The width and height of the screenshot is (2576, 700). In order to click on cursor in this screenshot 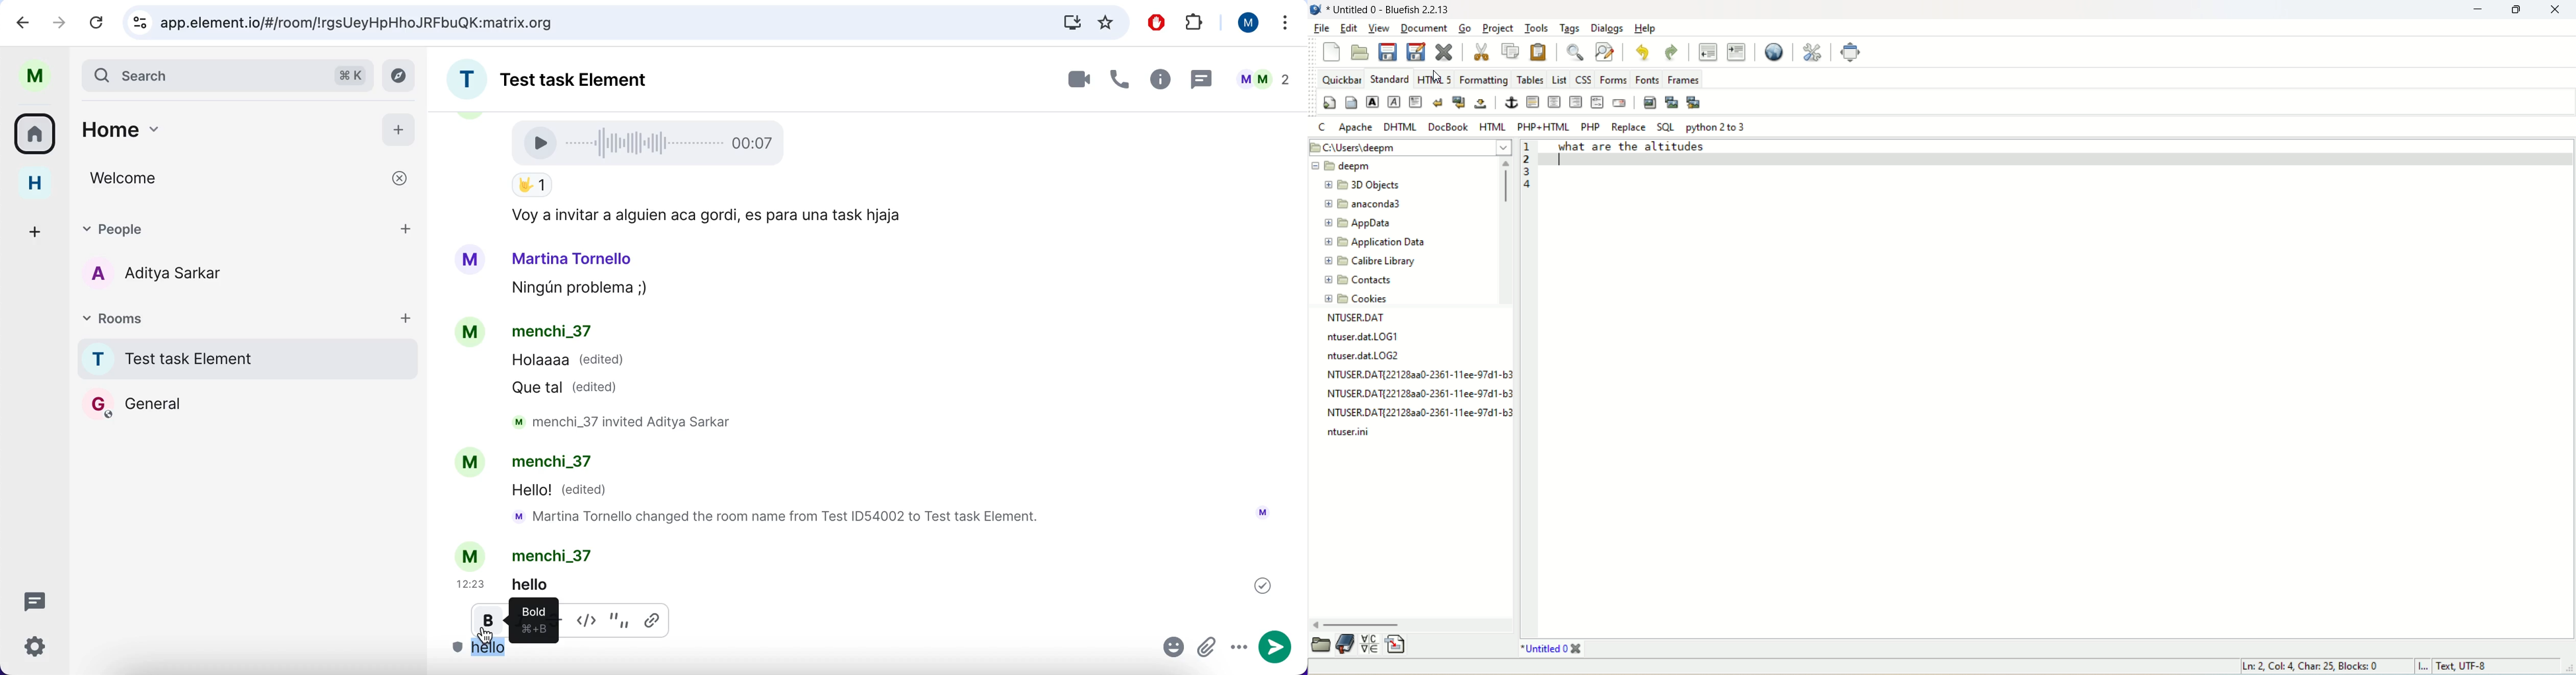, I will do `click(485, 640)`.